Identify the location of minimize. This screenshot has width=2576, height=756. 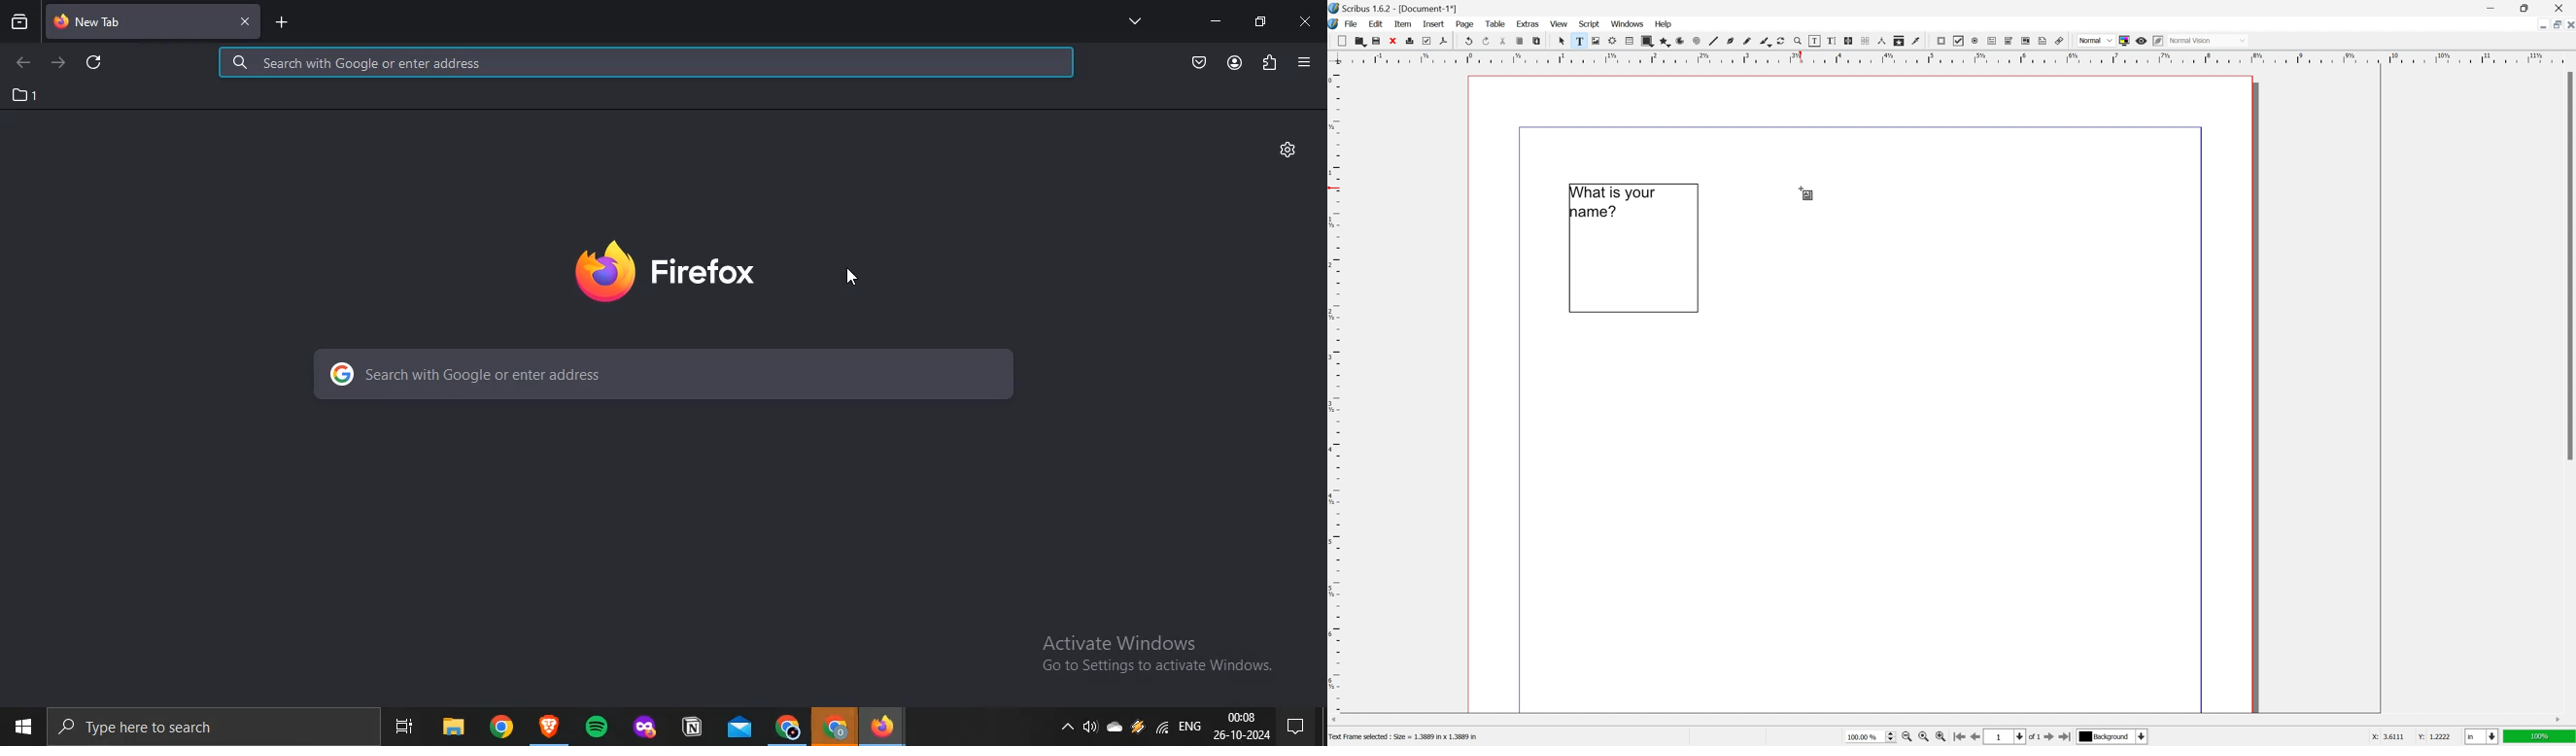
(2539, 24).